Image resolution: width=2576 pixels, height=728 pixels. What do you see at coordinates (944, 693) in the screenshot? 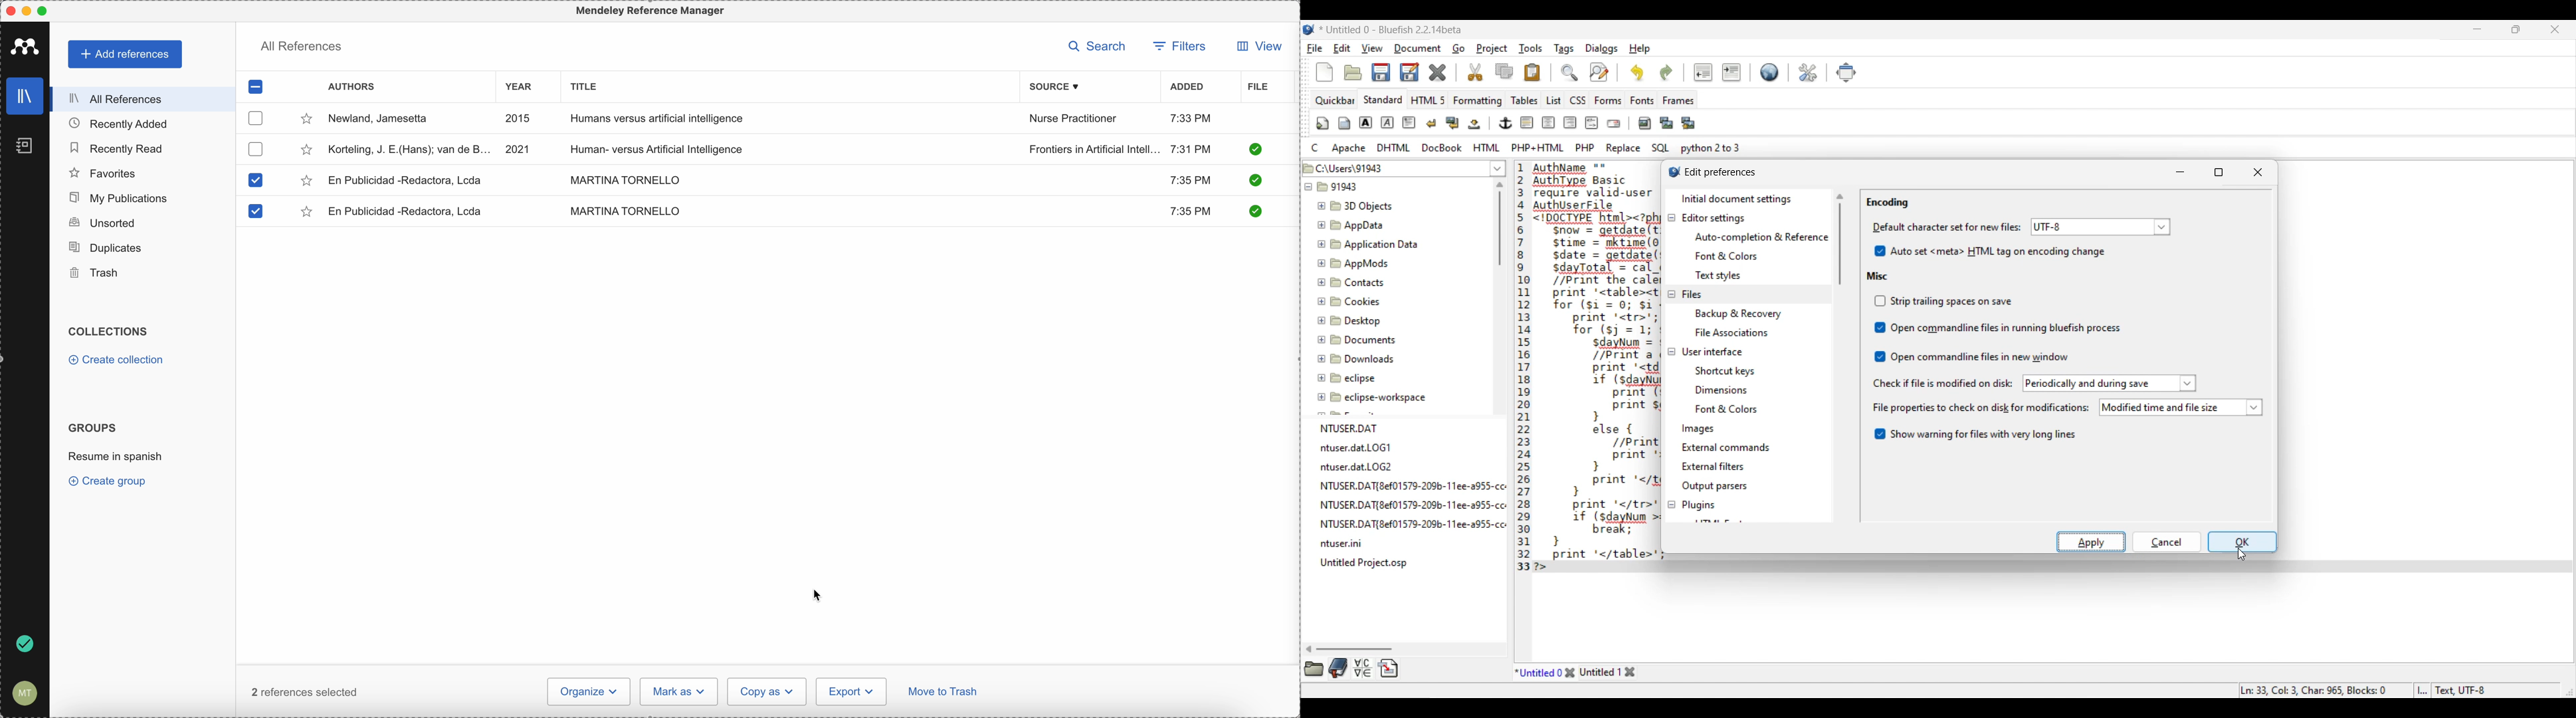
I see `move to trash` at bounding box center [944, 693].